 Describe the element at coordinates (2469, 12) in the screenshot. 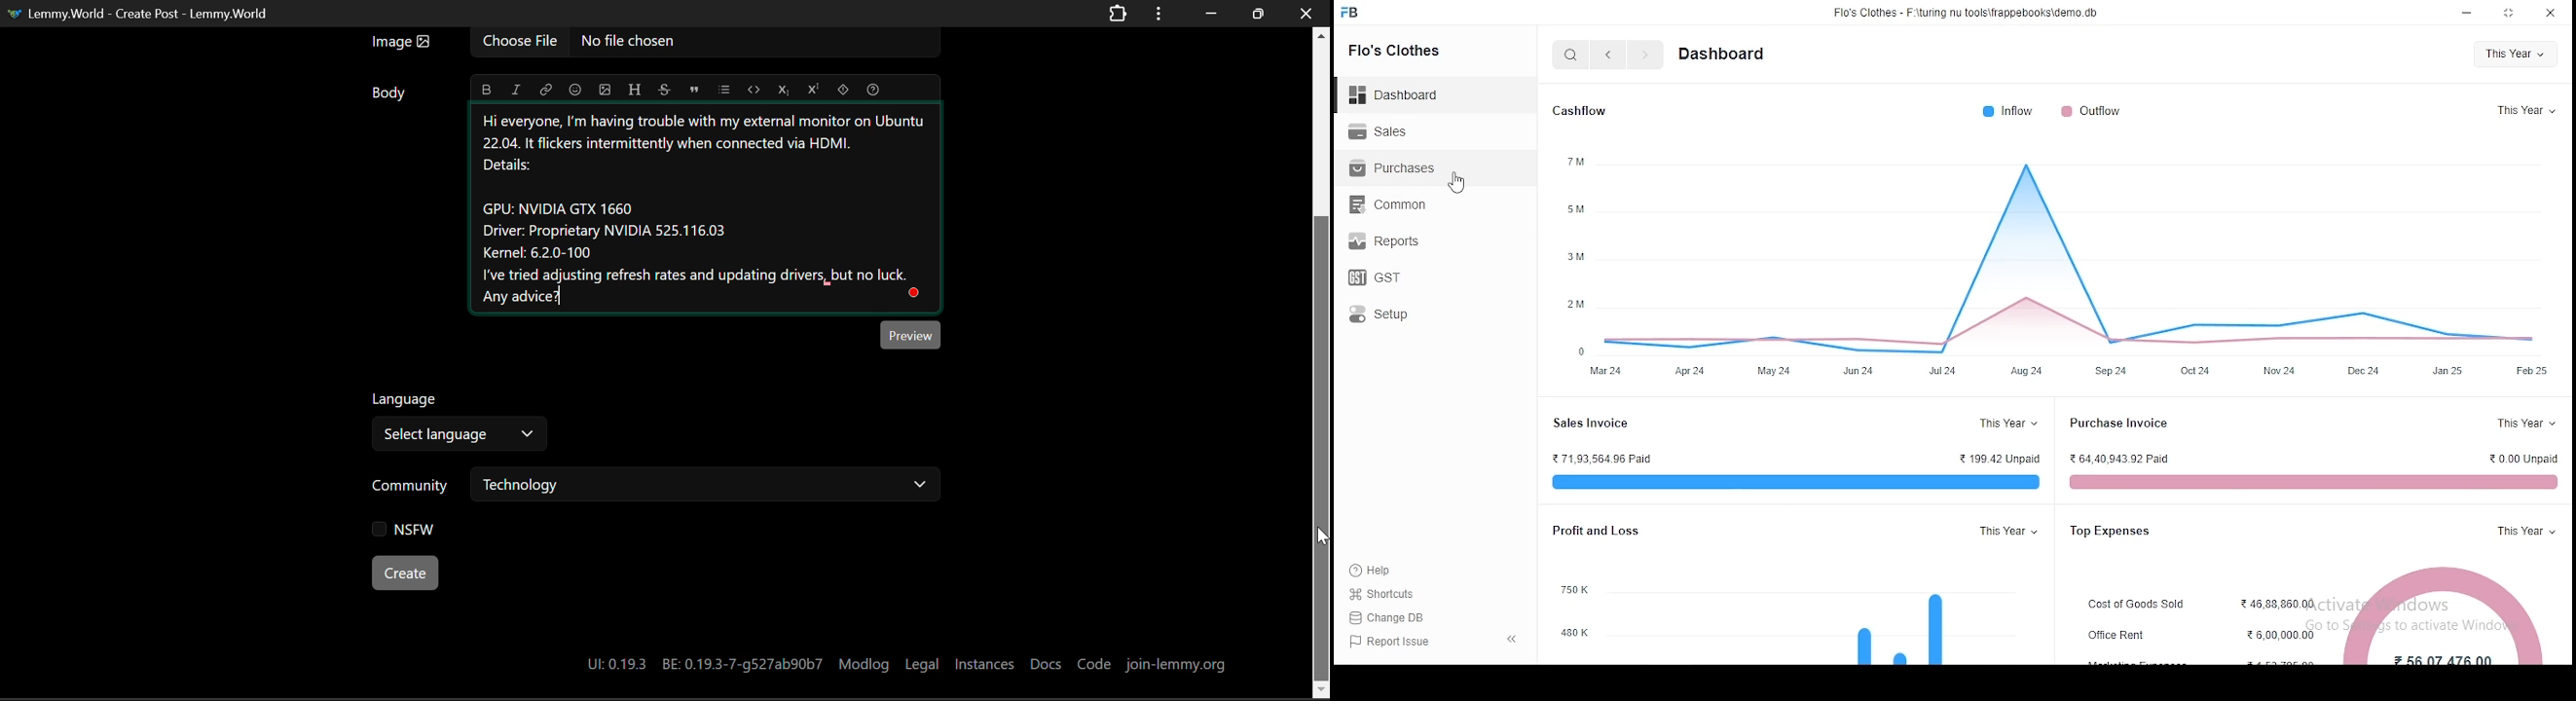

I see `minimize` at that location.